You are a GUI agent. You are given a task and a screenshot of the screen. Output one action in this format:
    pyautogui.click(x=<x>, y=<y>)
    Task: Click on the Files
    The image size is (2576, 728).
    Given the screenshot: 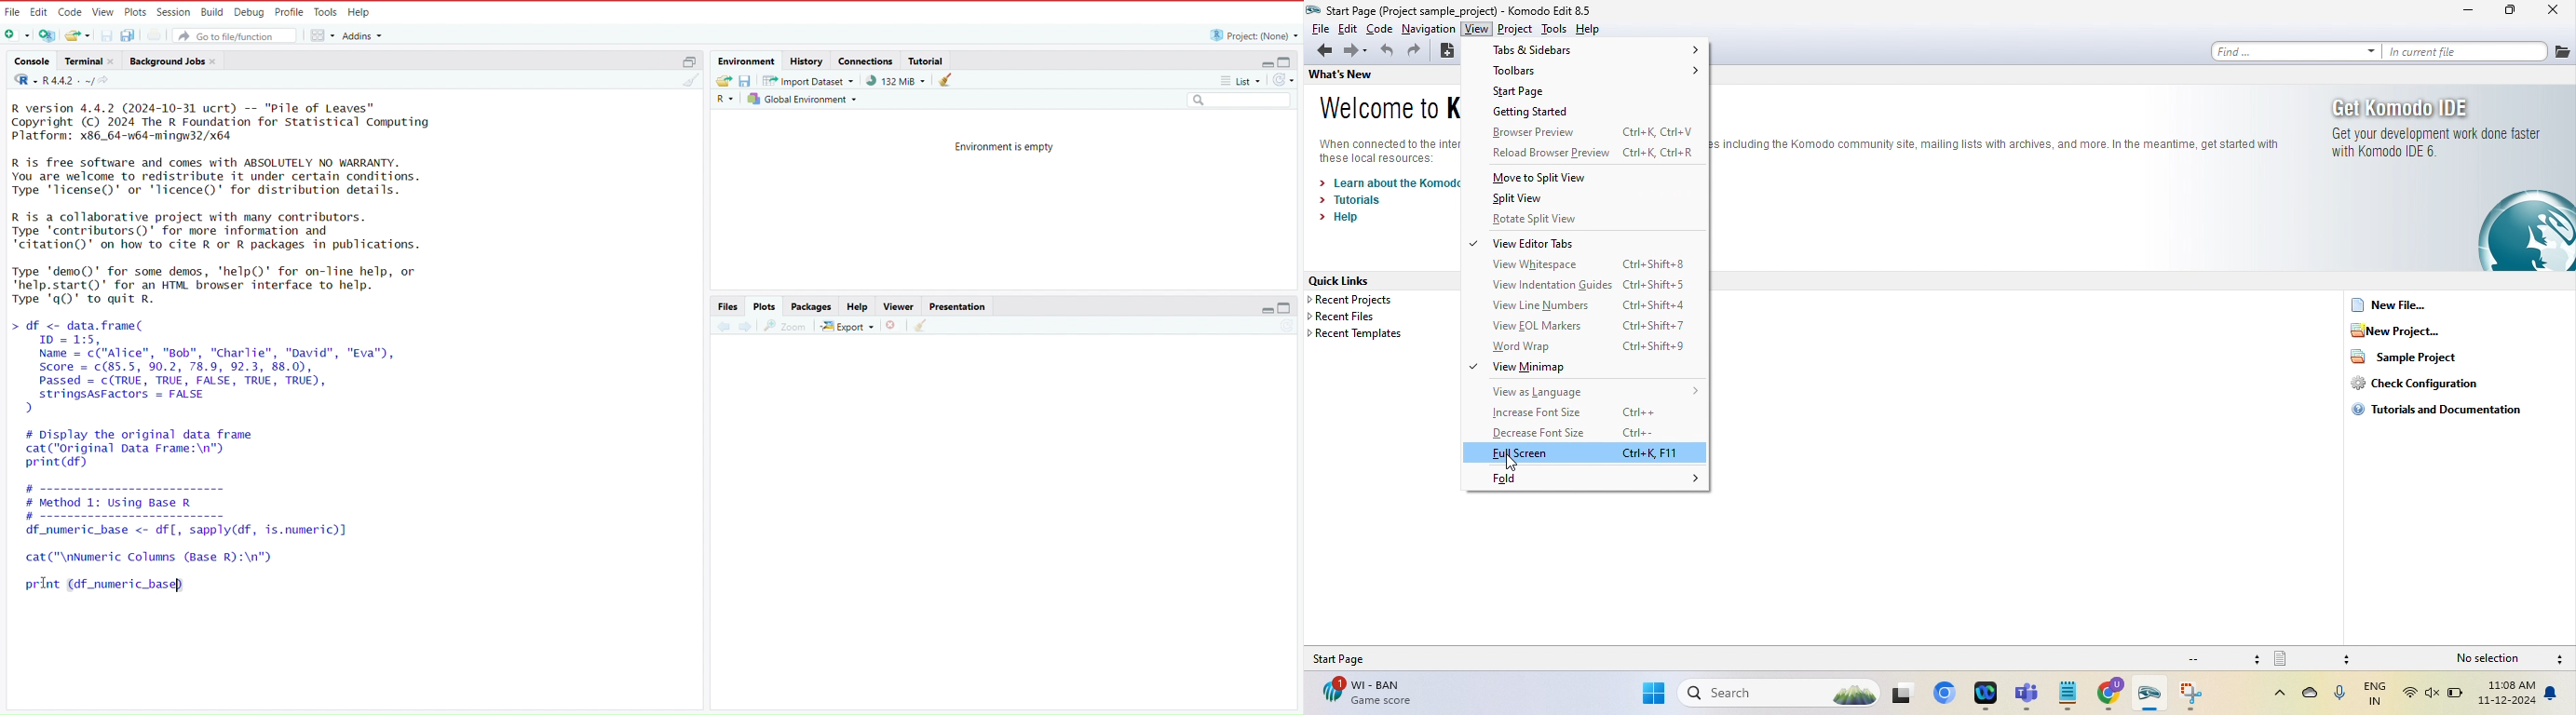 What is the action you would take?
    pyautogui.click(x=726, y=306)
    